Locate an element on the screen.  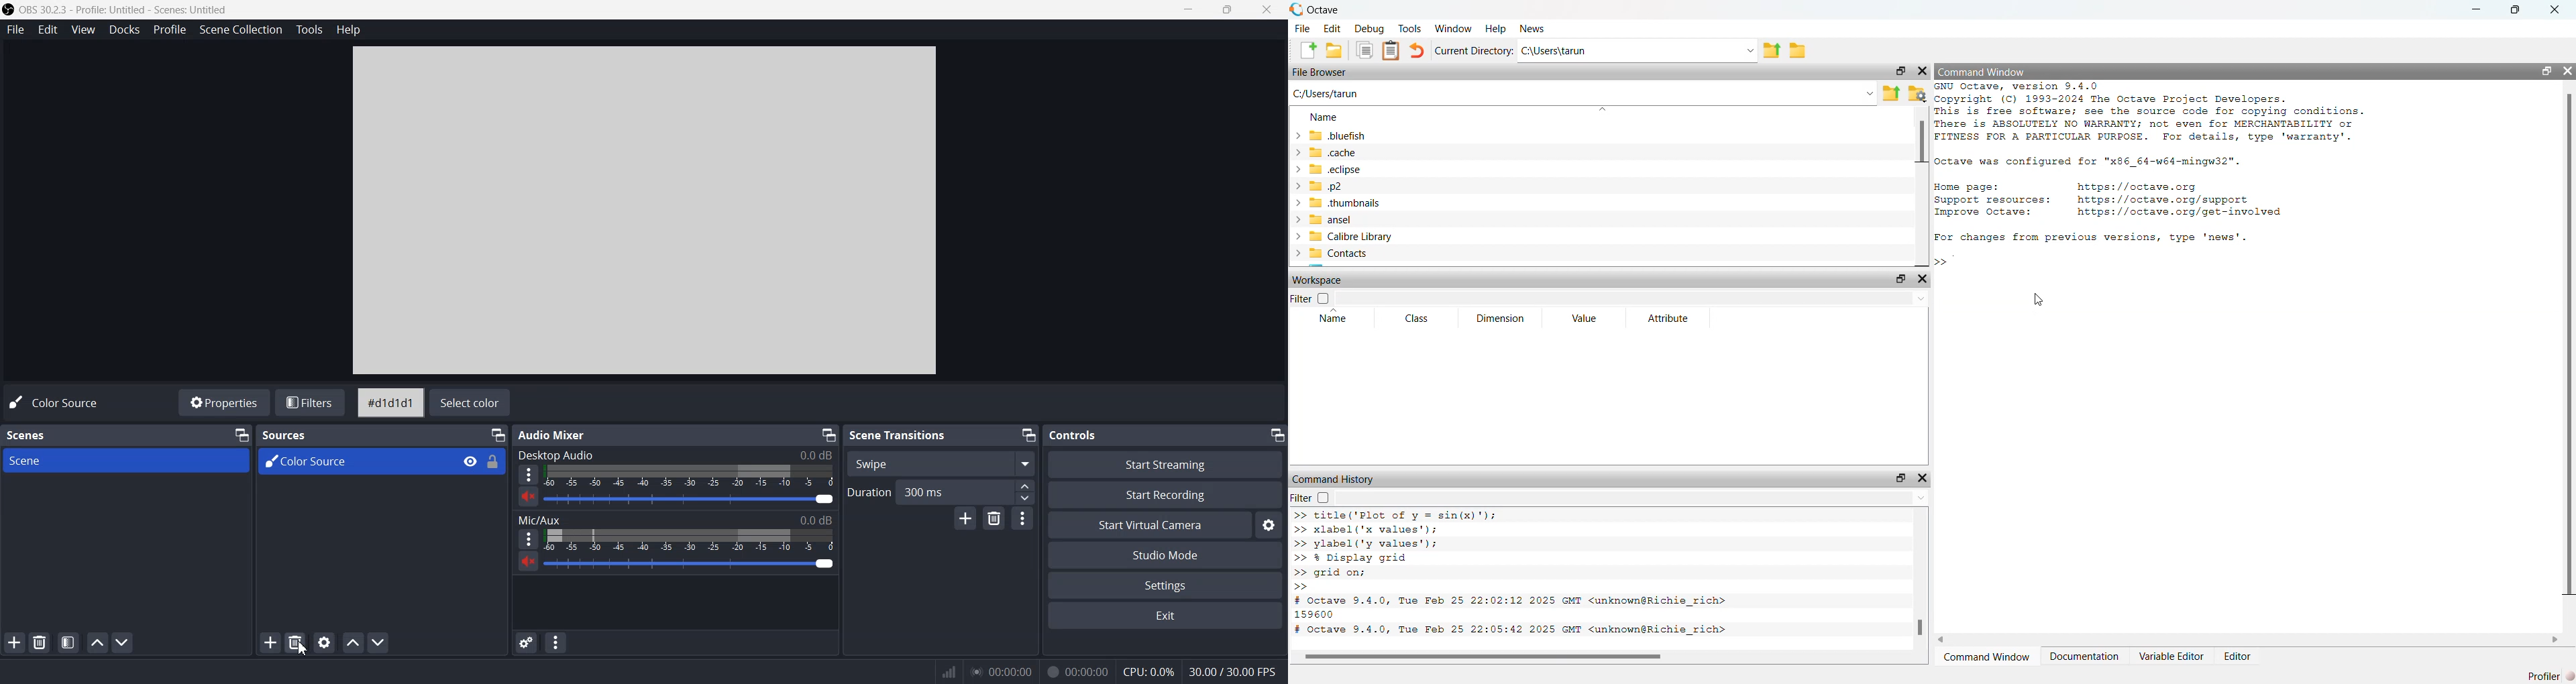
Minimize is located at coordinates (828, 434).